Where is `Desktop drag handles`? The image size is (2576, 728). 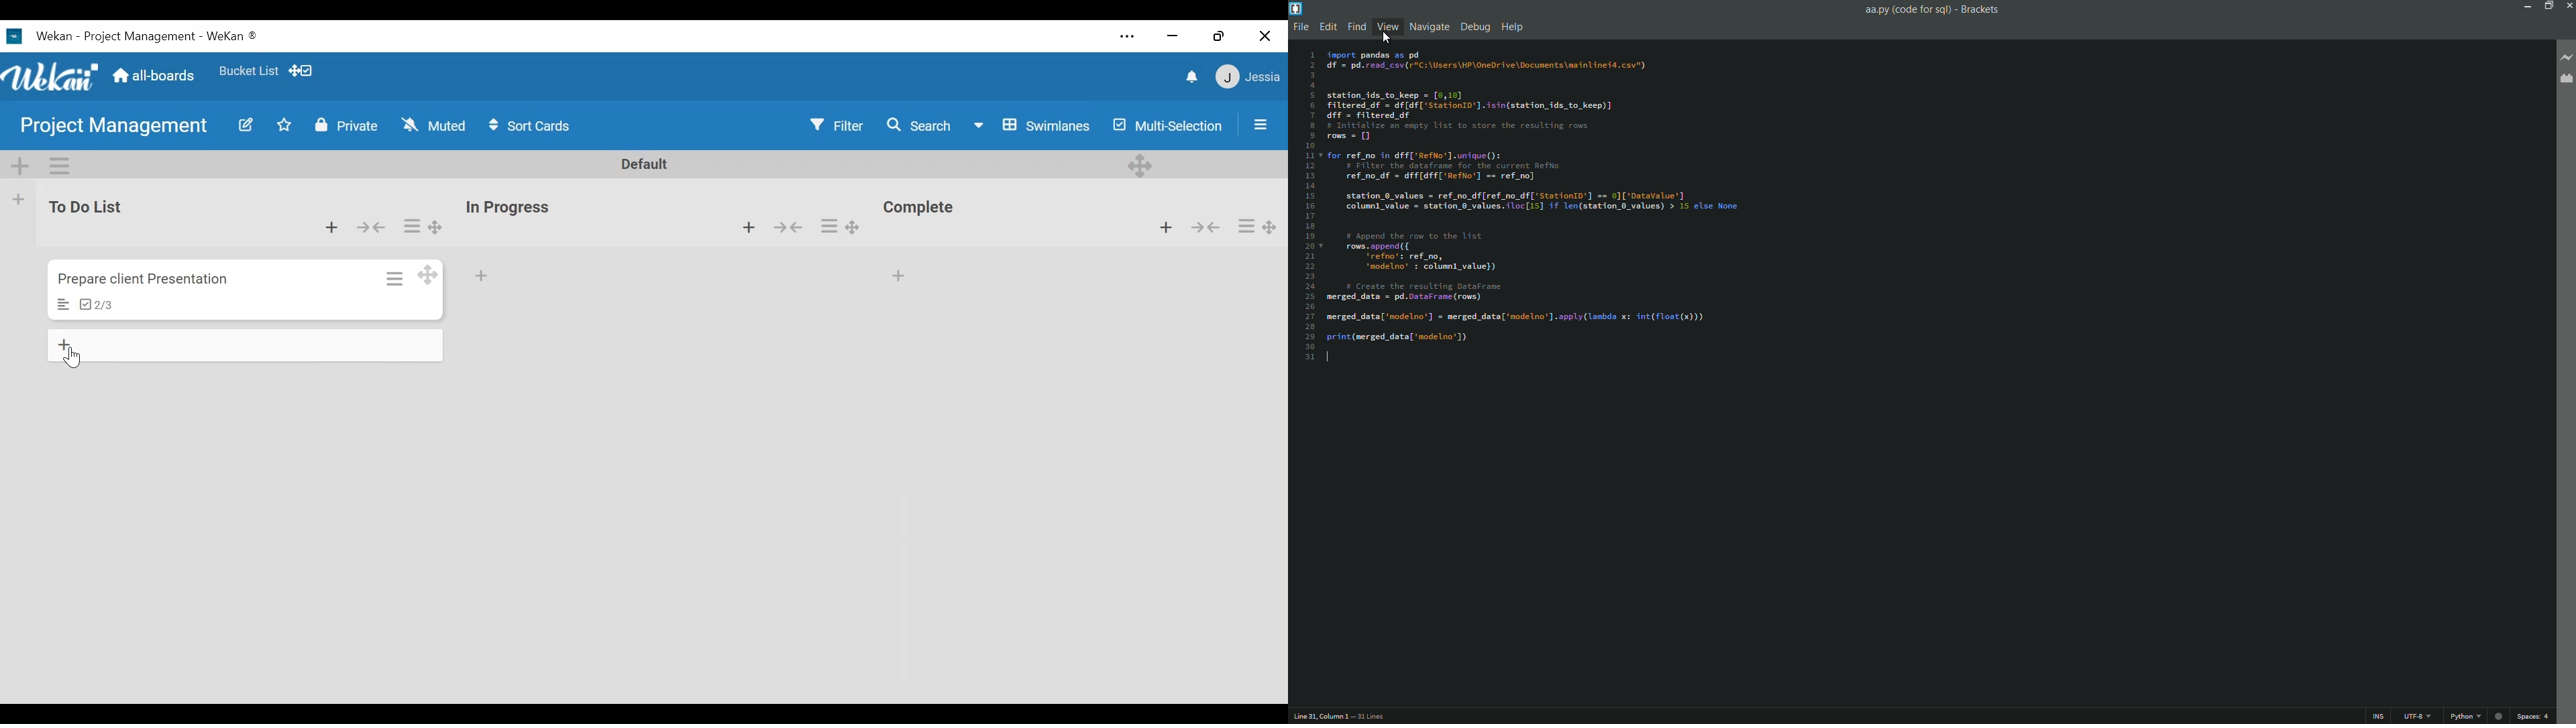
Desktop drag handles is located at coordinates (433, 227).